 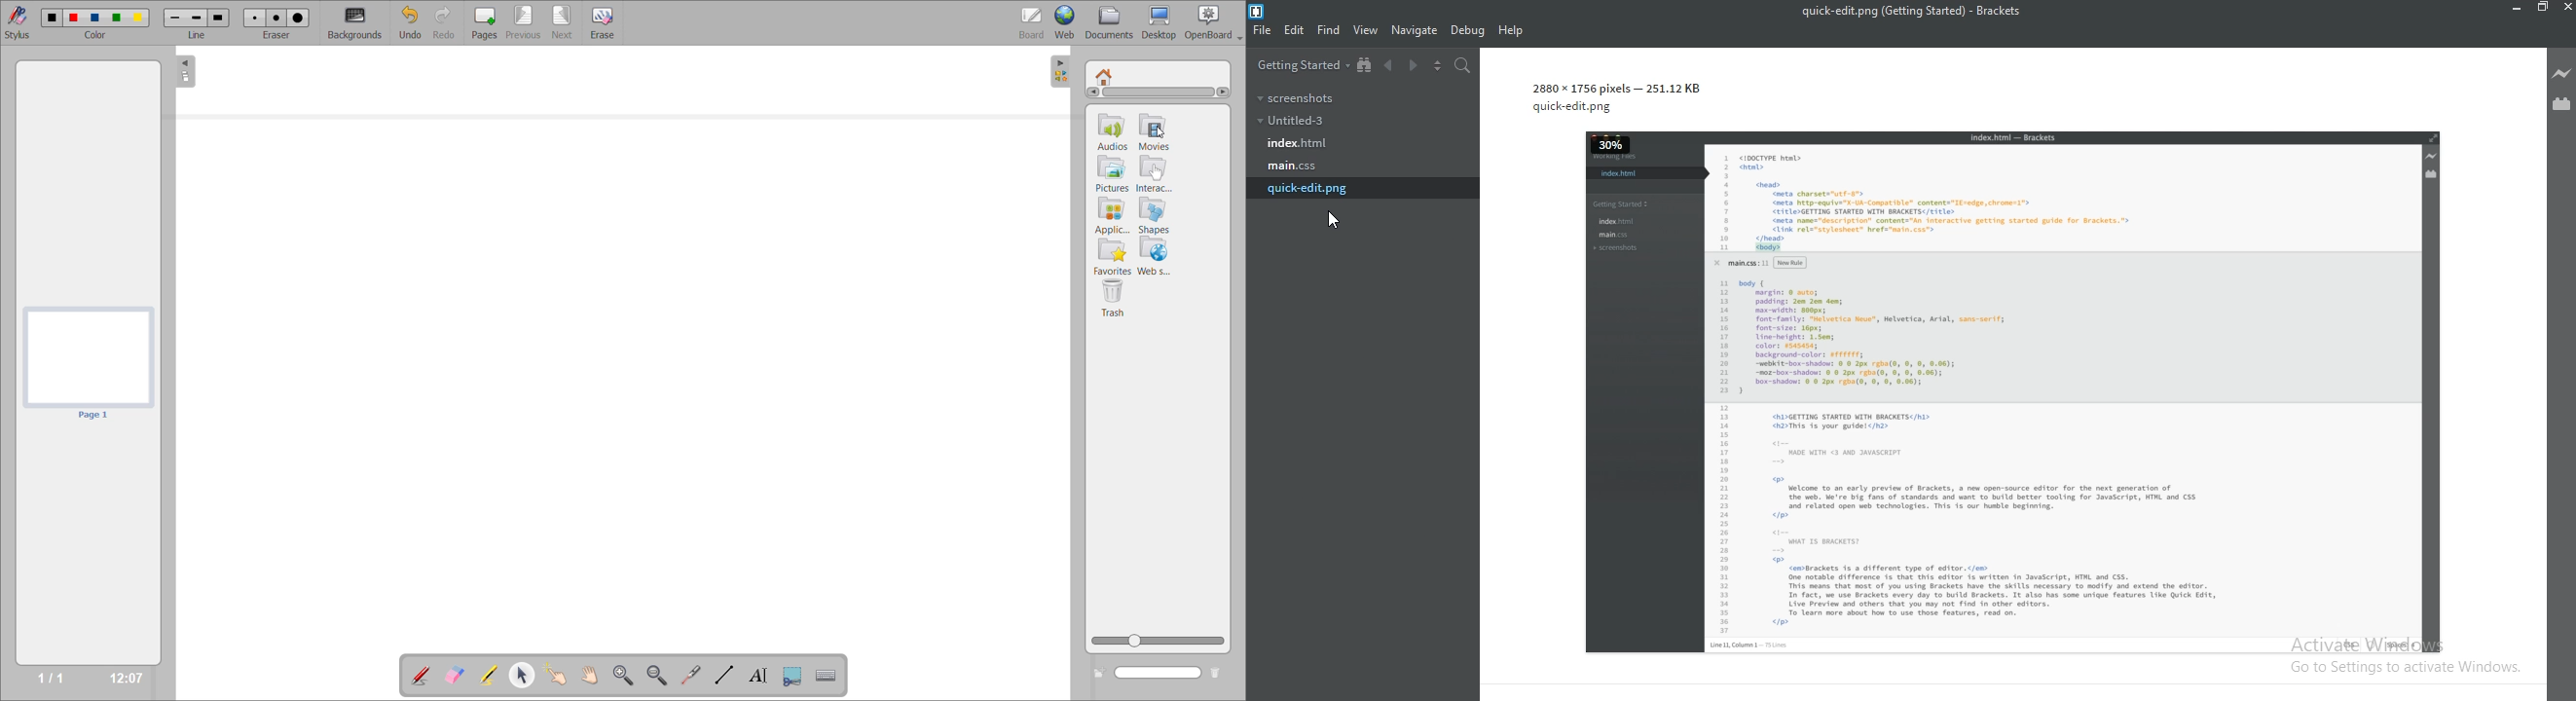 What do you see at coordinates (276, 17) in the screenshot?
I see `eraser 2` at bounding box center [276, 17].